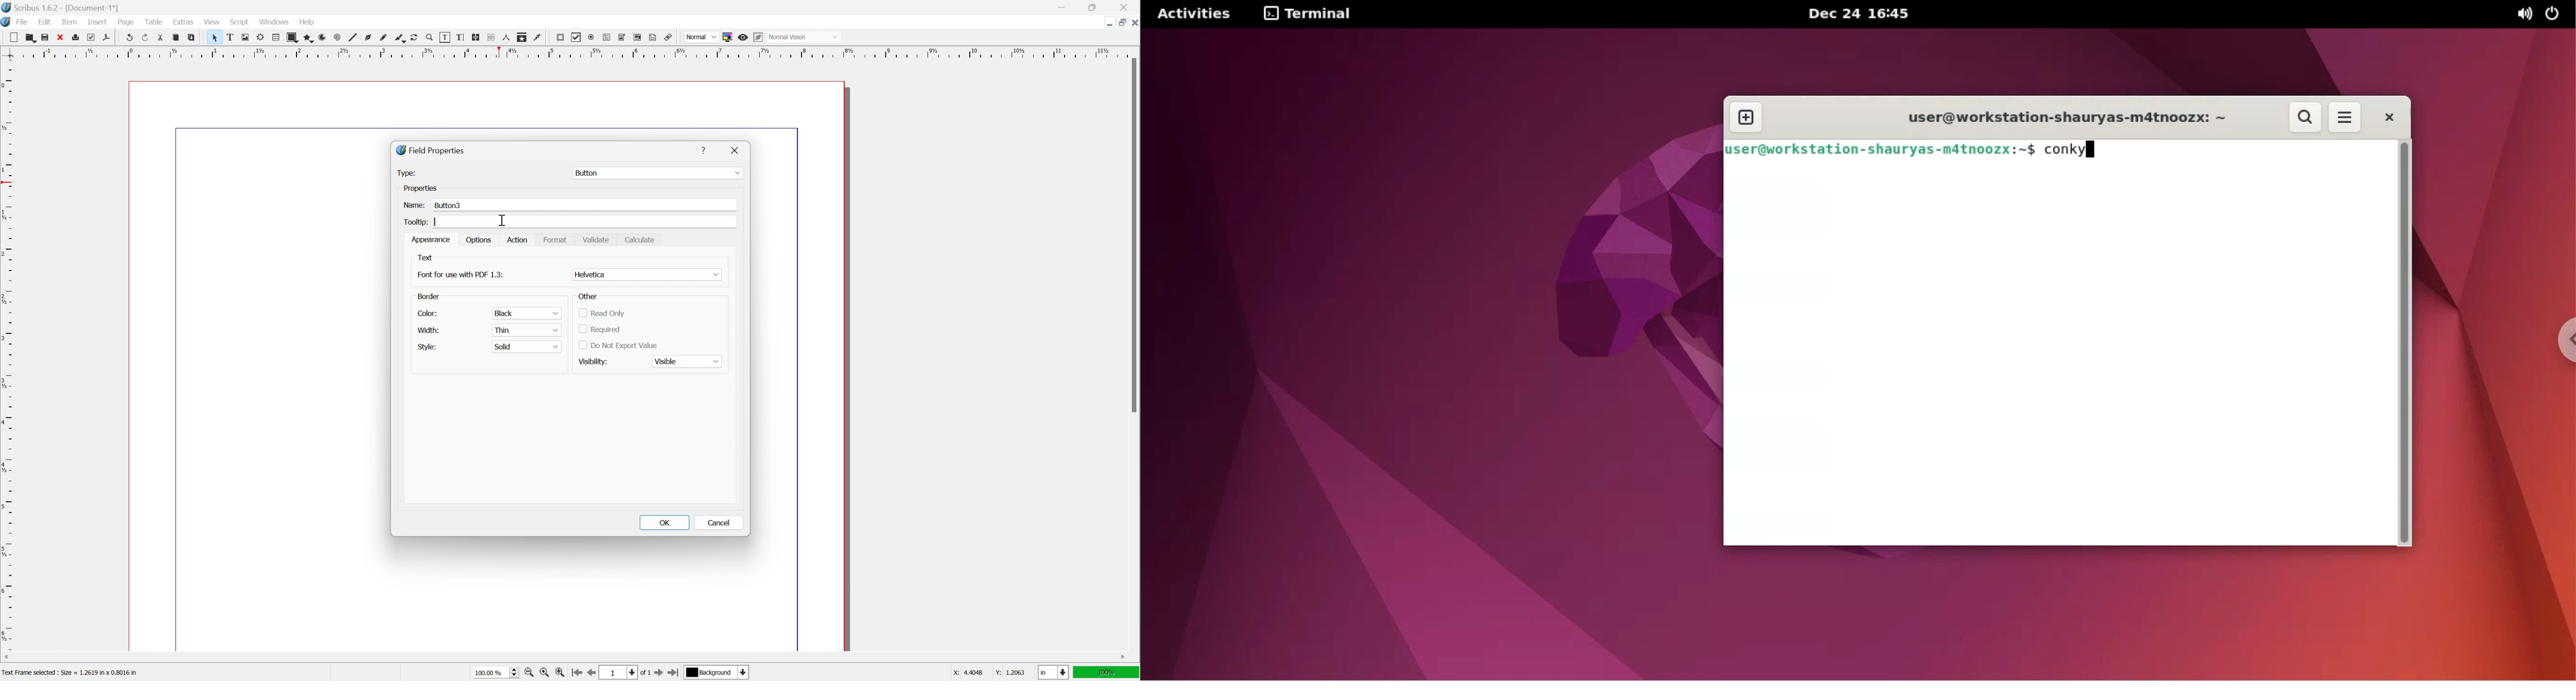 The height and width of the screenshot is (700, 2576). I want to click on Format, so click(557, 240).